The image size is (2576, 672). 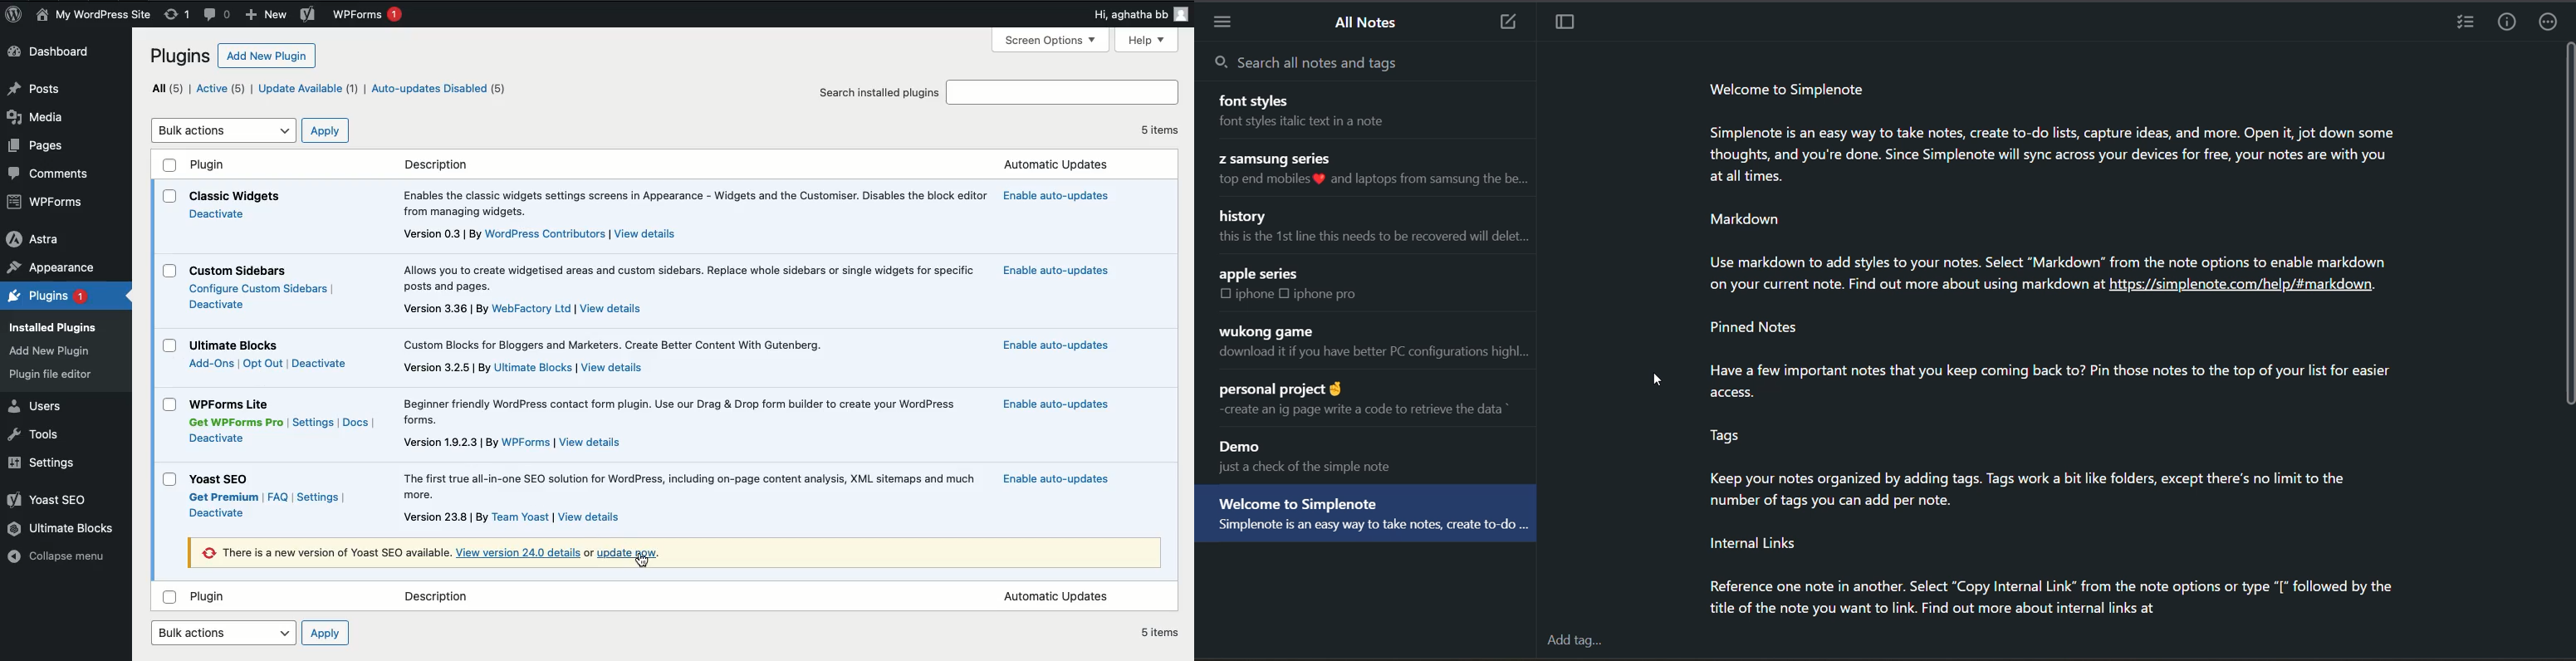 What do you see at coordinates (1055, 479) in the screenshot?
I see `Enable auto updates` at bounding box center [1055, 479].